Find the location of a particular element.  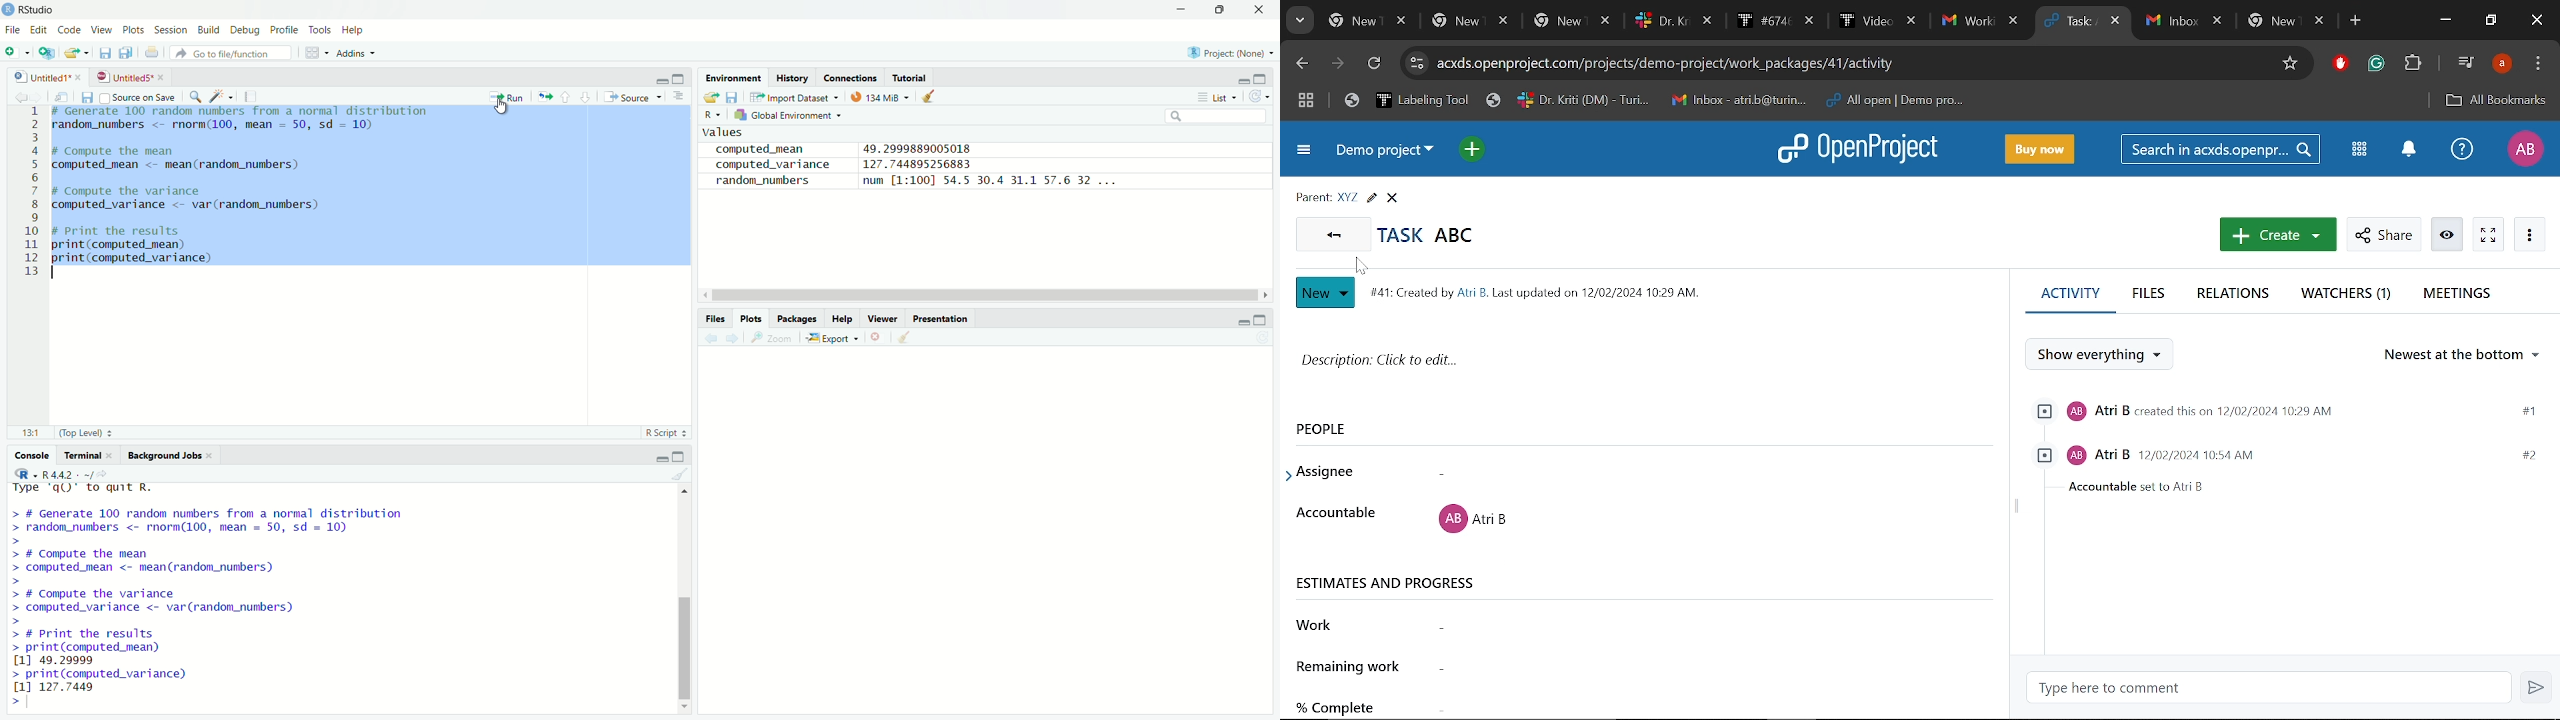

select language is located at coordinates (711, 116).